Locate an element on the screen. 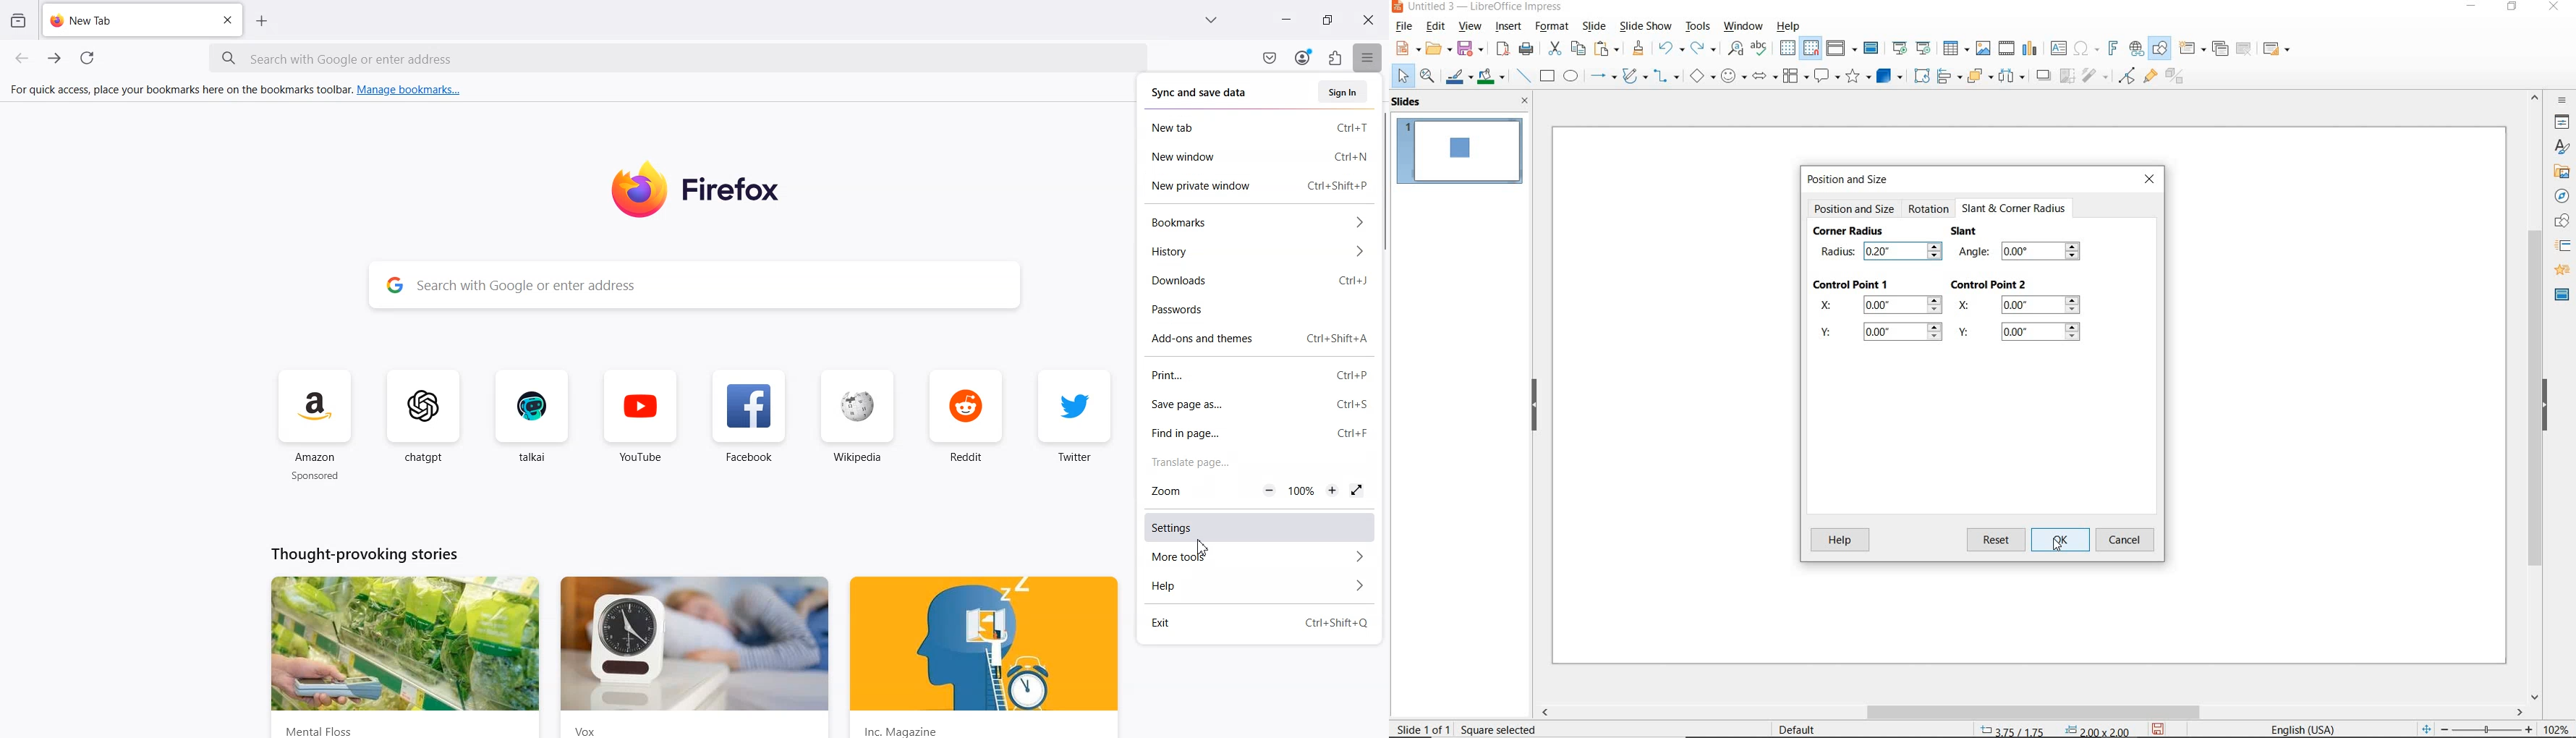  talkai is located at coordinates (532, 425).